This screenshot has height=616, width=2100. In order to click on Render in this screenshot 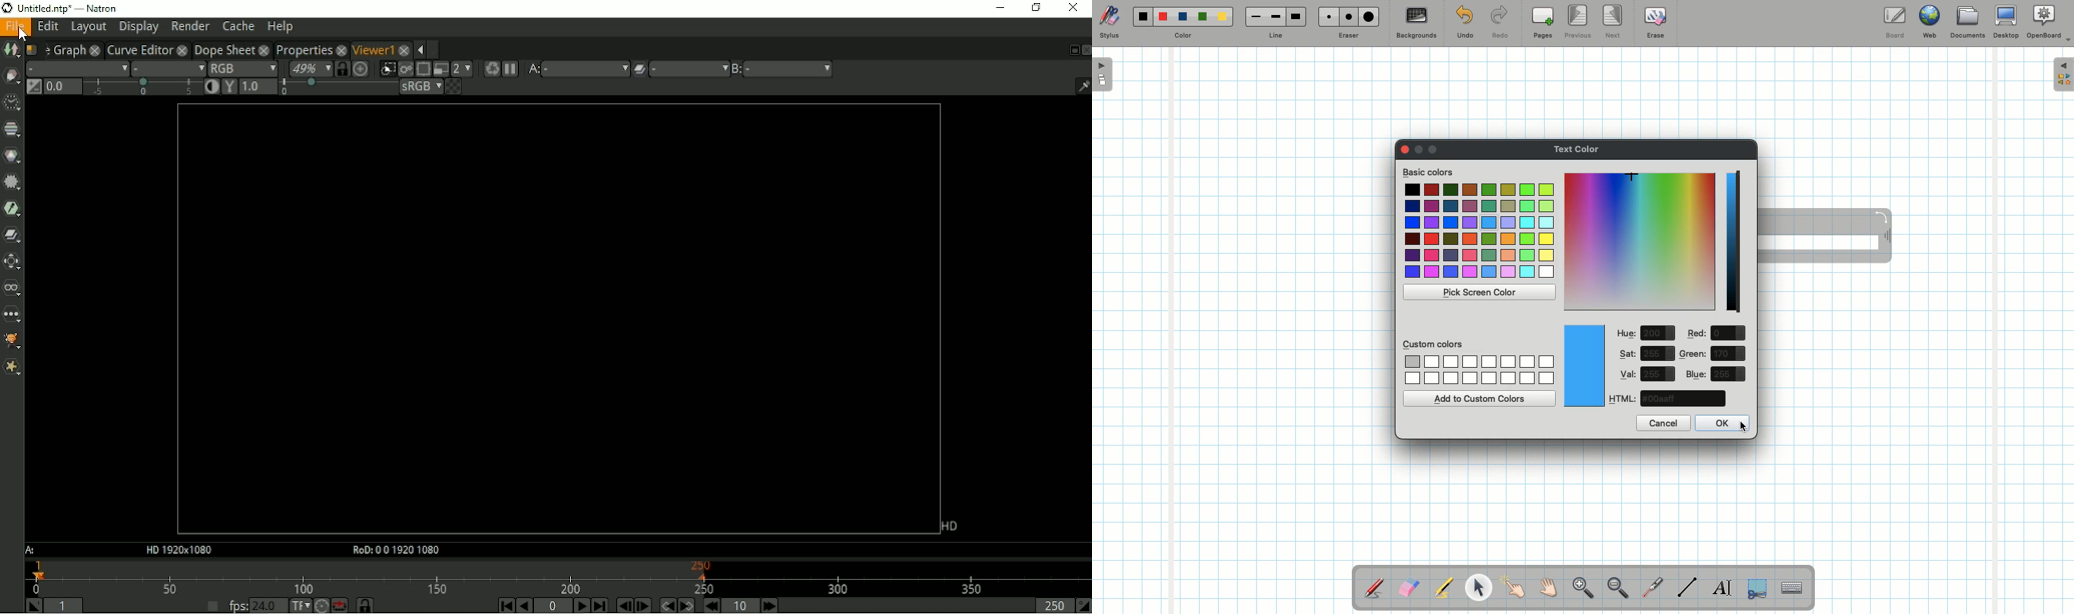, I will do `click(490, 69)`.